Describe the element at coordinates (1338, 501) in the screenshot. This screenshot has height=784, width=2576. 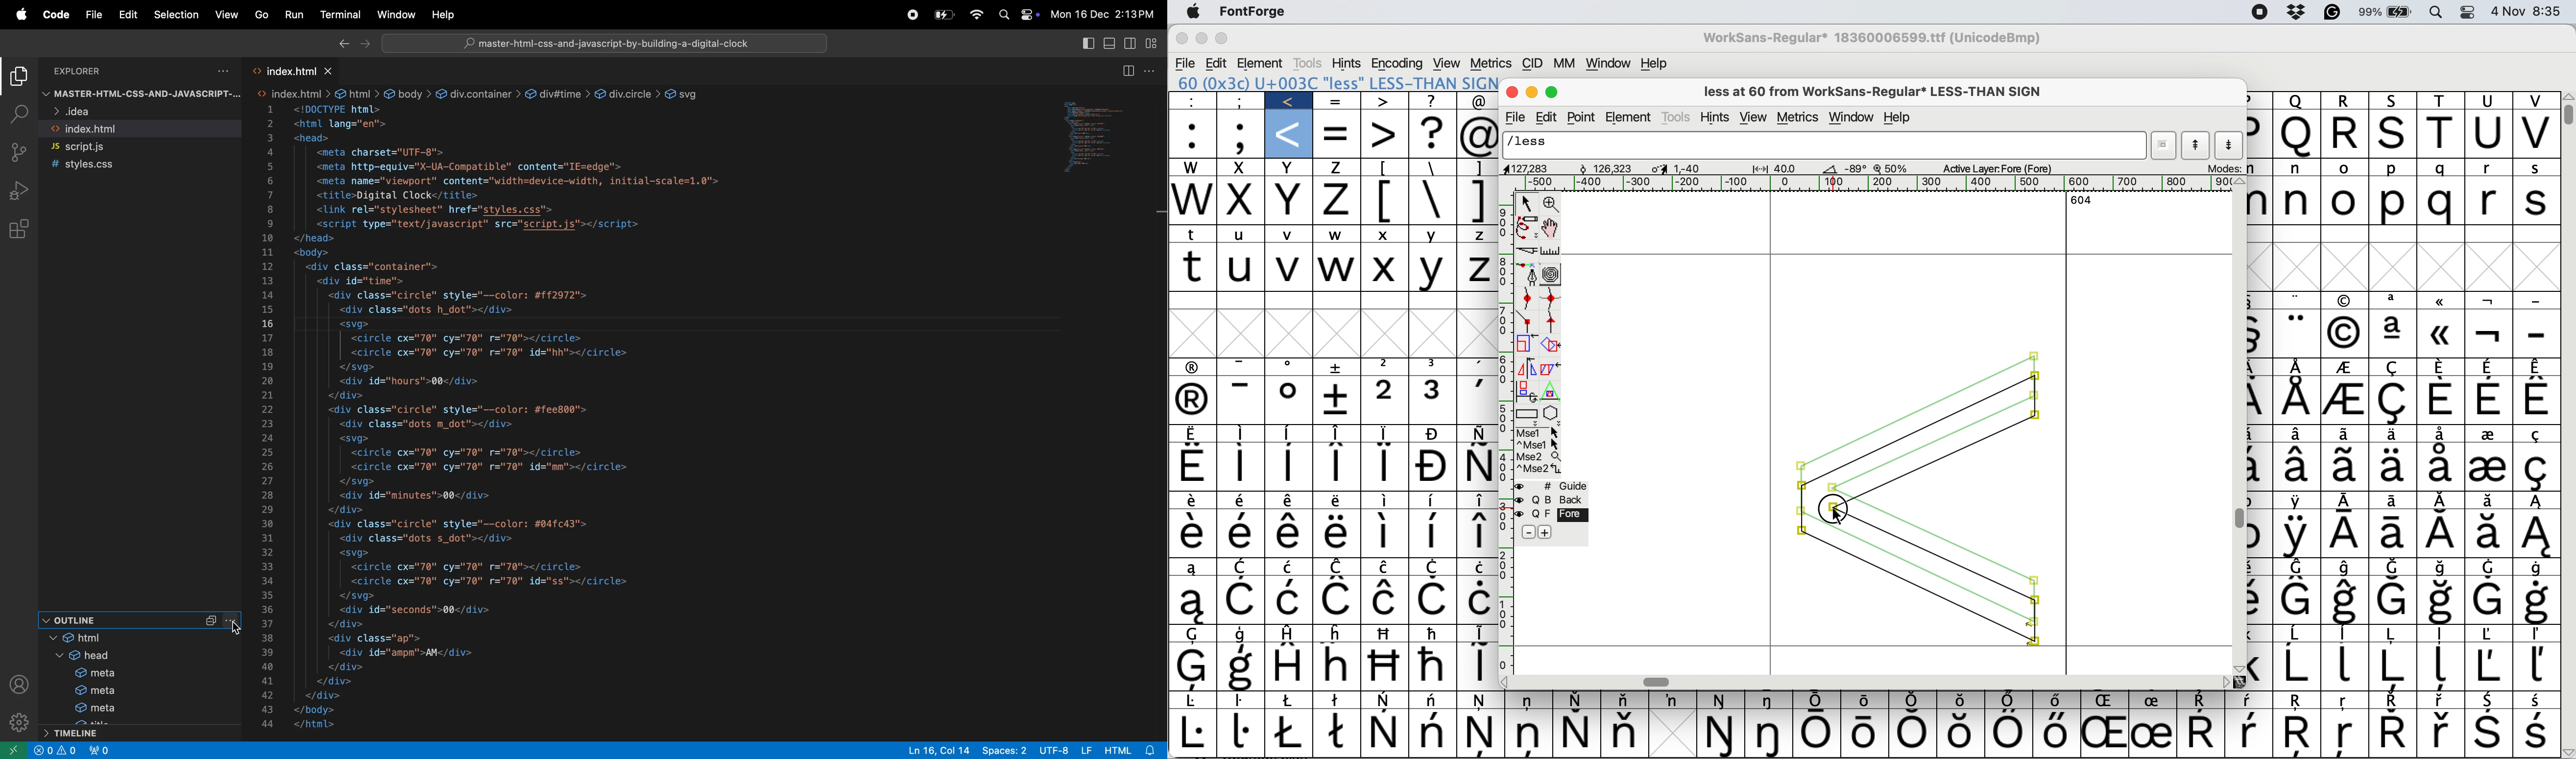
I see `Symbol` at that location.